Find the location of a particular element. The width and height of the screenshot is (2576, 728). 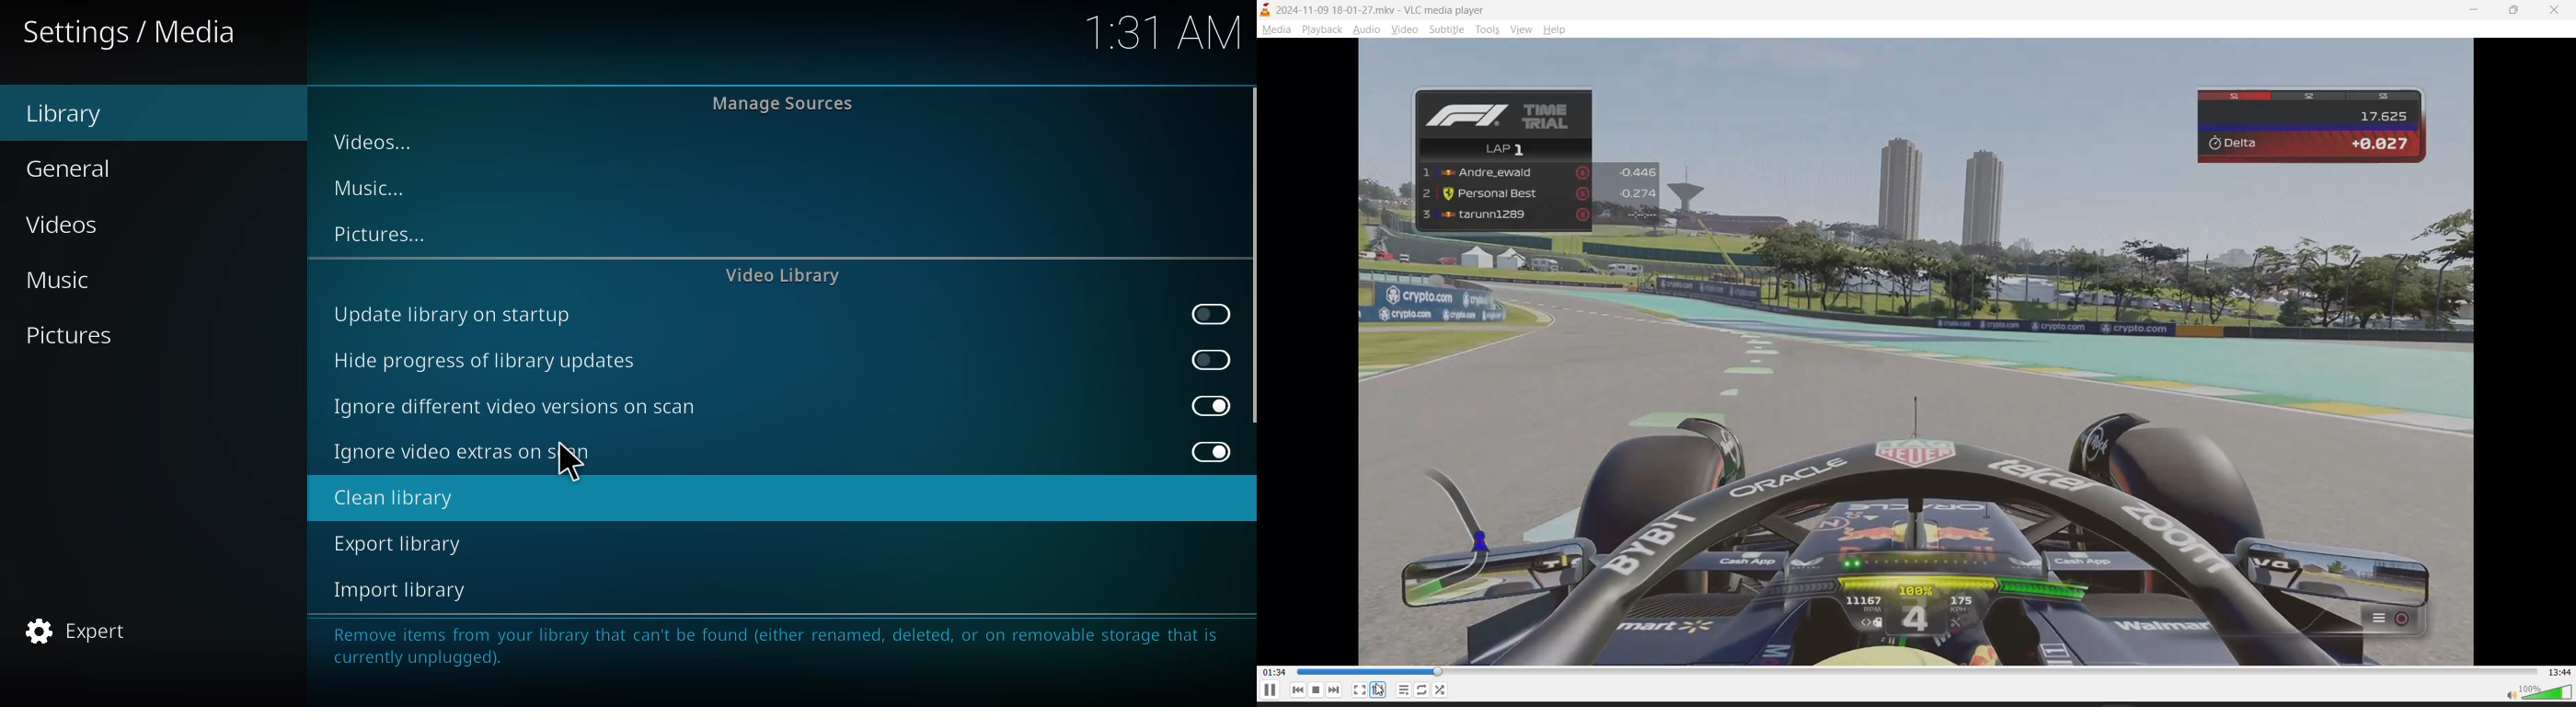

Music is located at coordinates (60, 282).